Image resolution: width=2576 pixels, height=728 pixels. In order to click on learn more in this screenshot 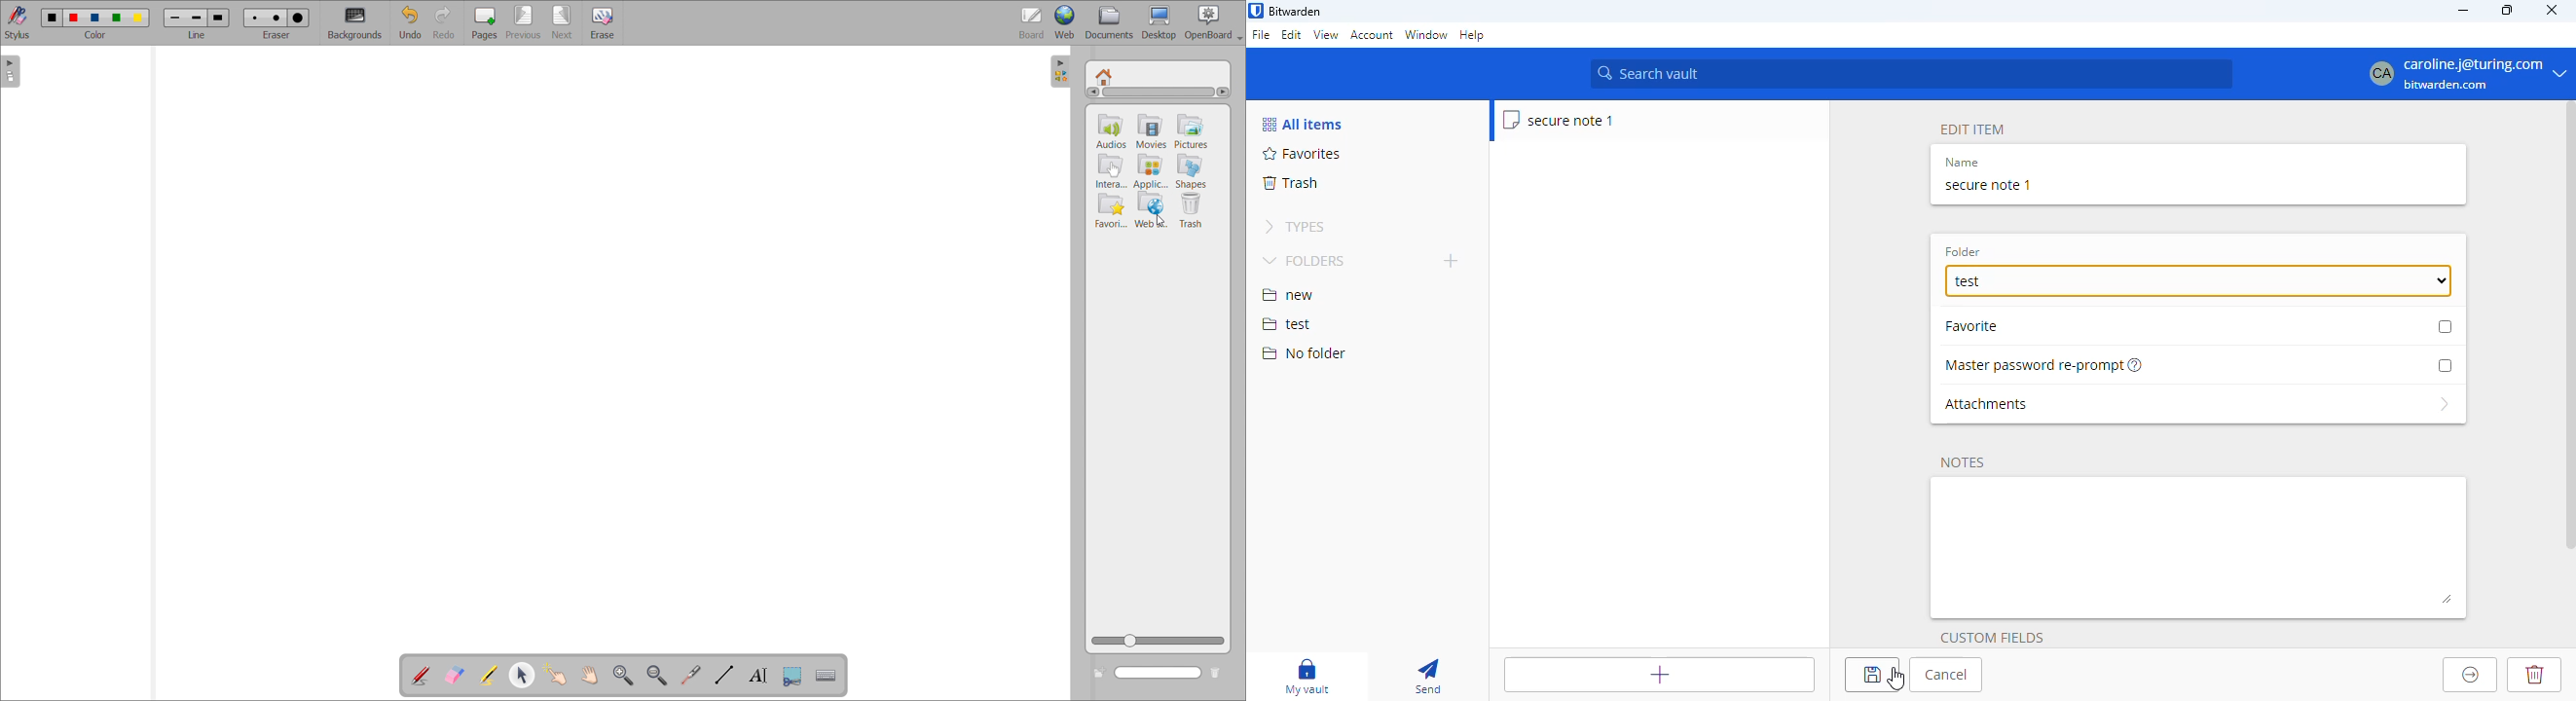, I will do `click(2137, 364)`.